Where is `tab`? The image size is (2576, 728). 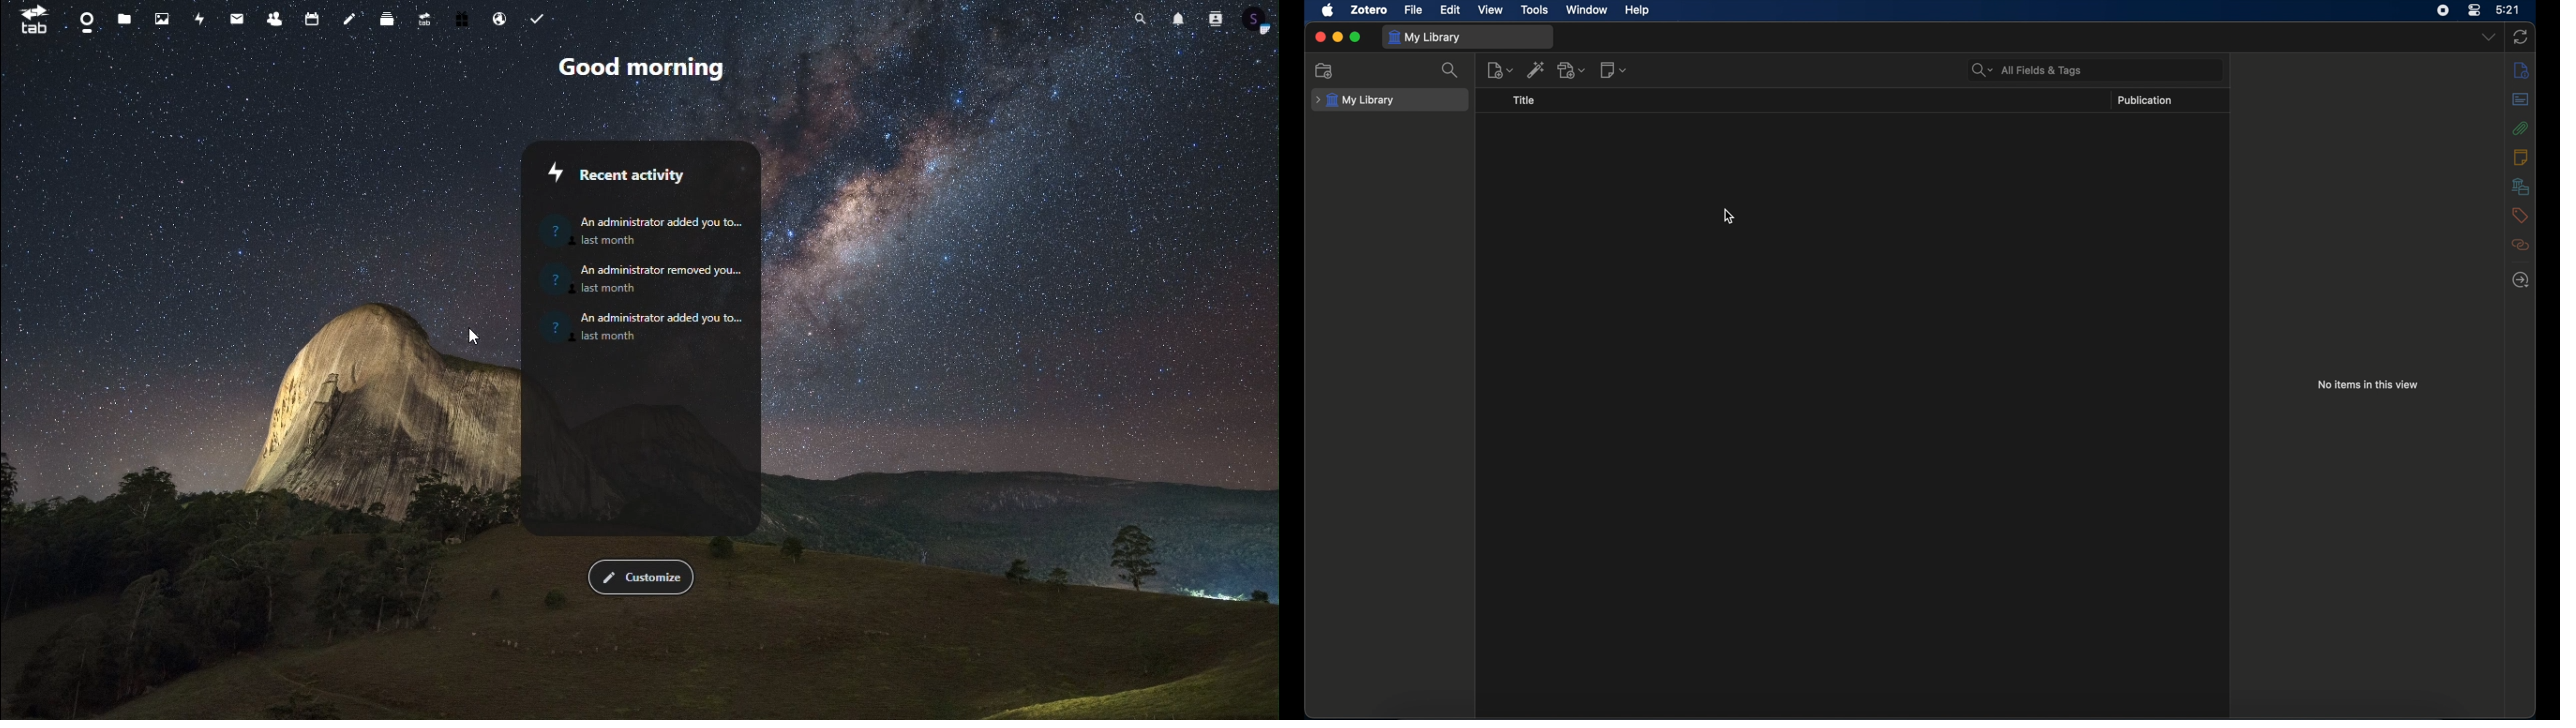 tab is located at coordinates (28, 22).